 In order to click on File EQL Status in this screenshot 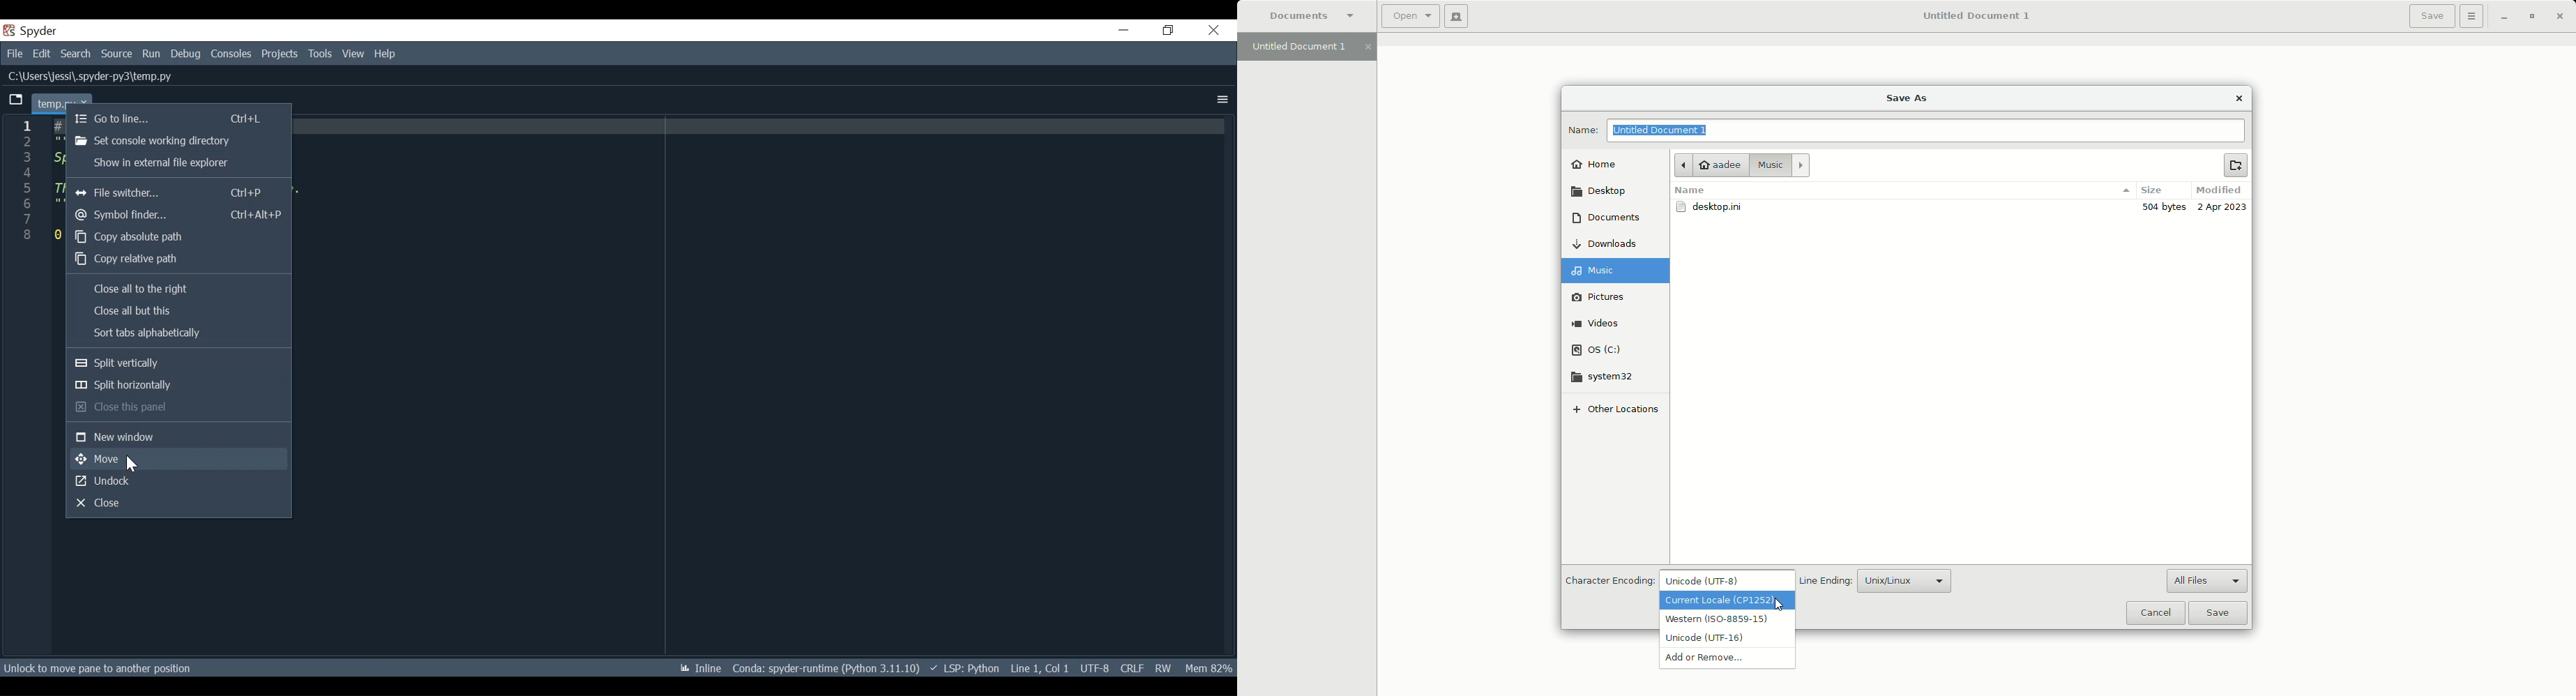, I will do `click(1131, 669)`.